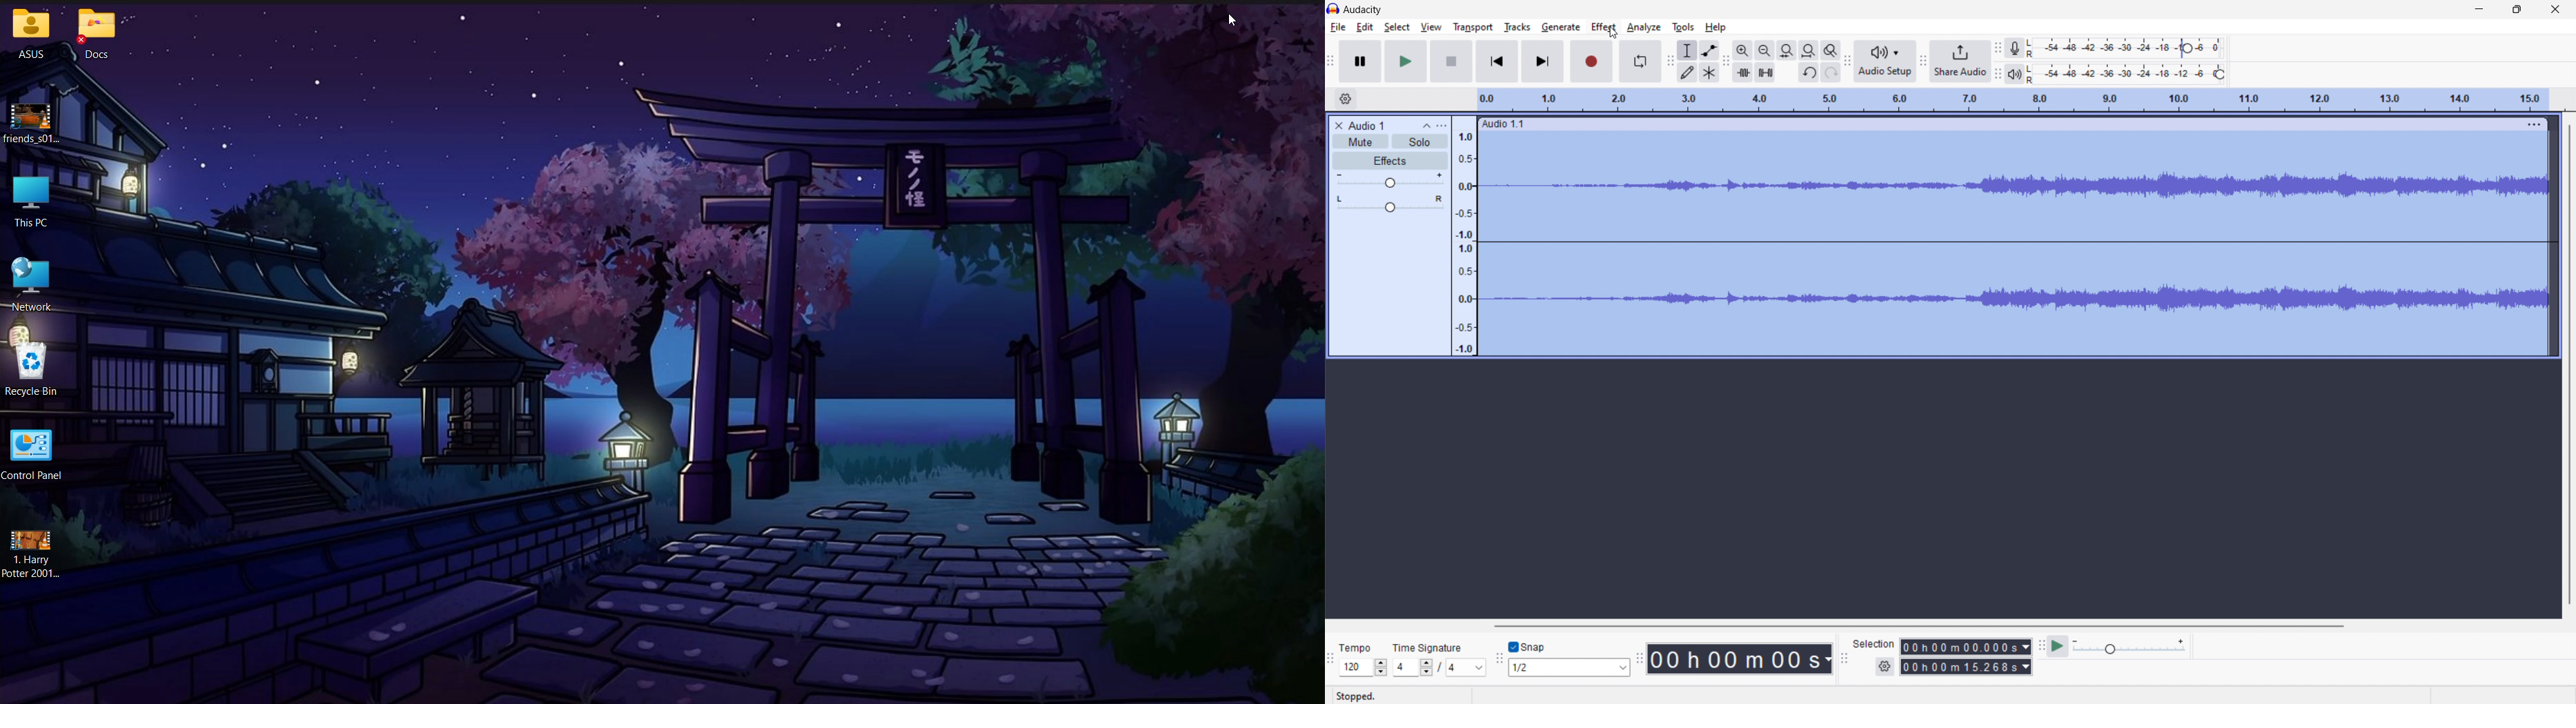  I want to click on edit toolbar, so click(1726, 61).